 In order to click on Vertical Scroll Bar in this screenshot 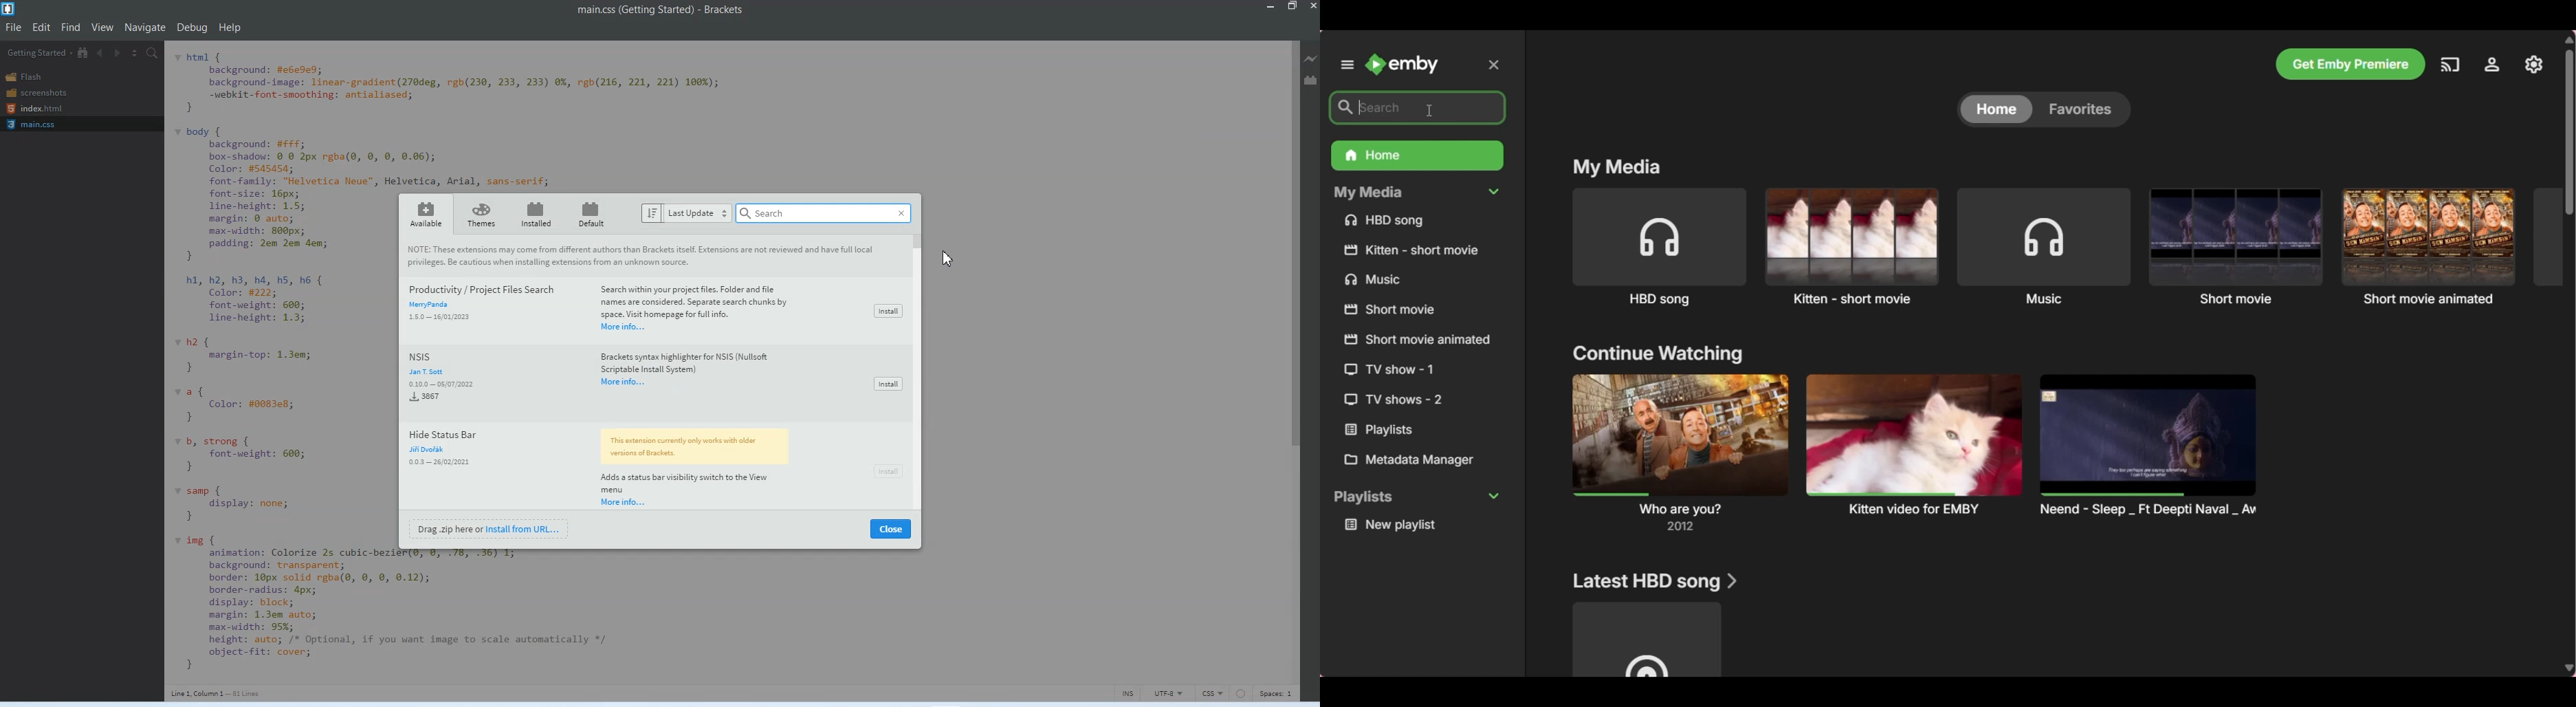, I will do `click(917, 372)`.